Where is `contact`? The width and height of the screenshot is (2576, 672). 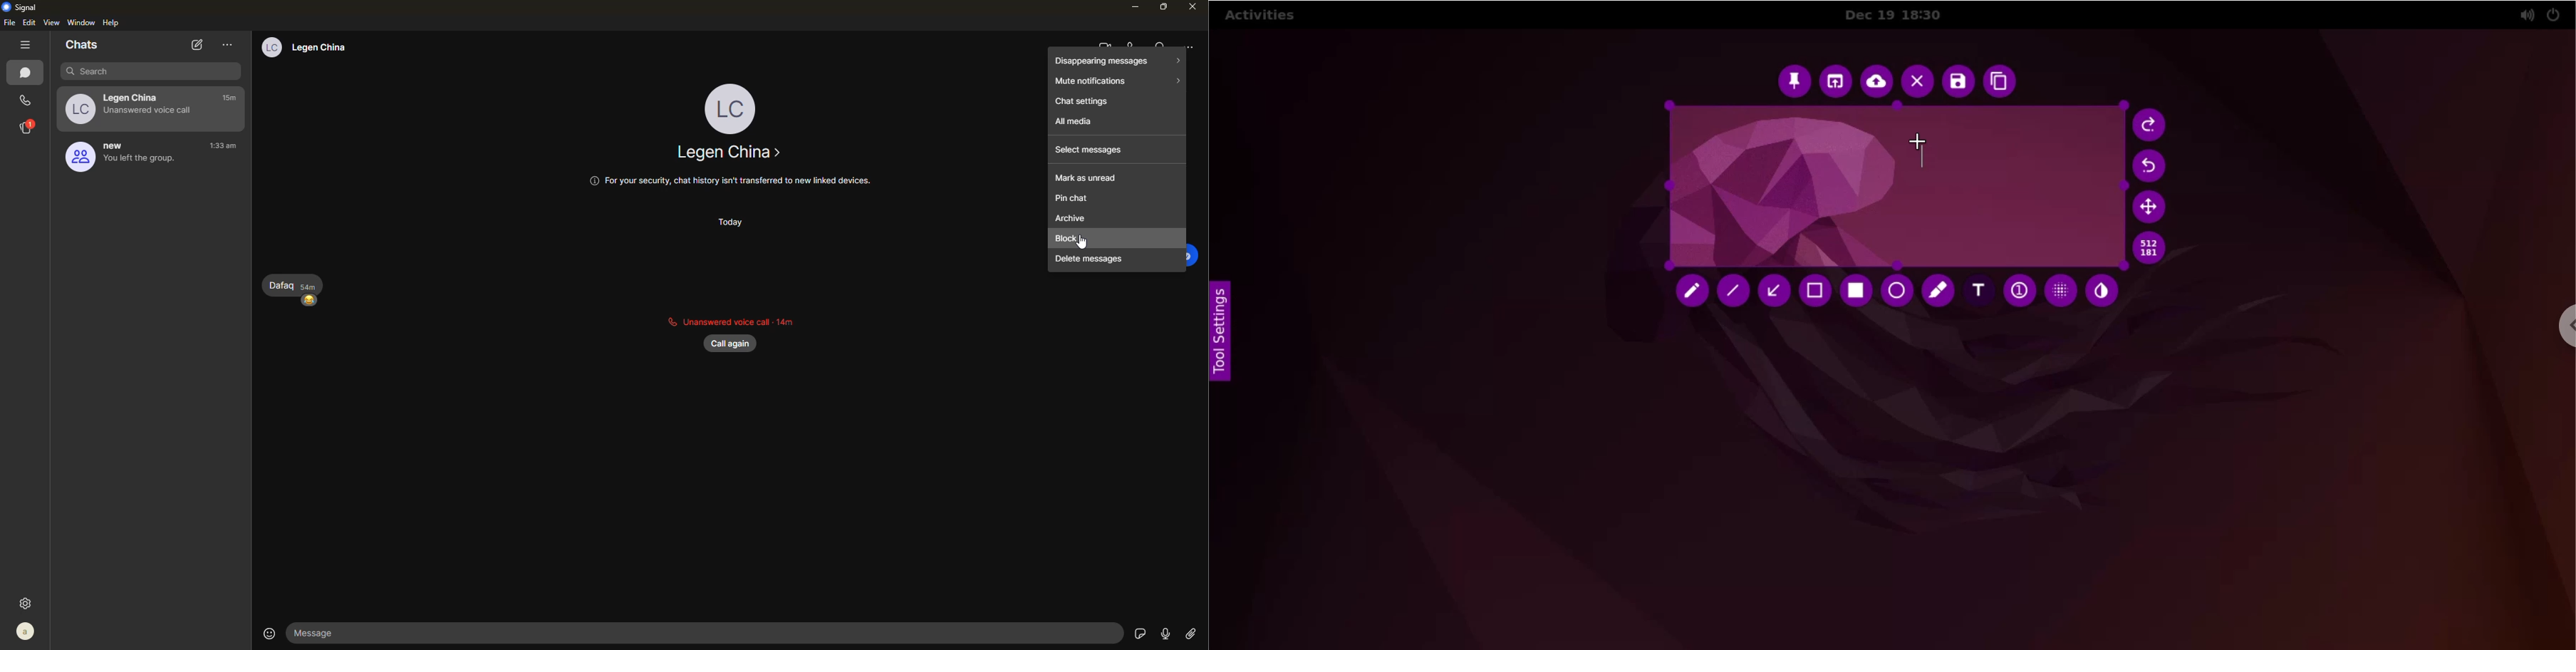 contact is located at coordinates (730, 155).